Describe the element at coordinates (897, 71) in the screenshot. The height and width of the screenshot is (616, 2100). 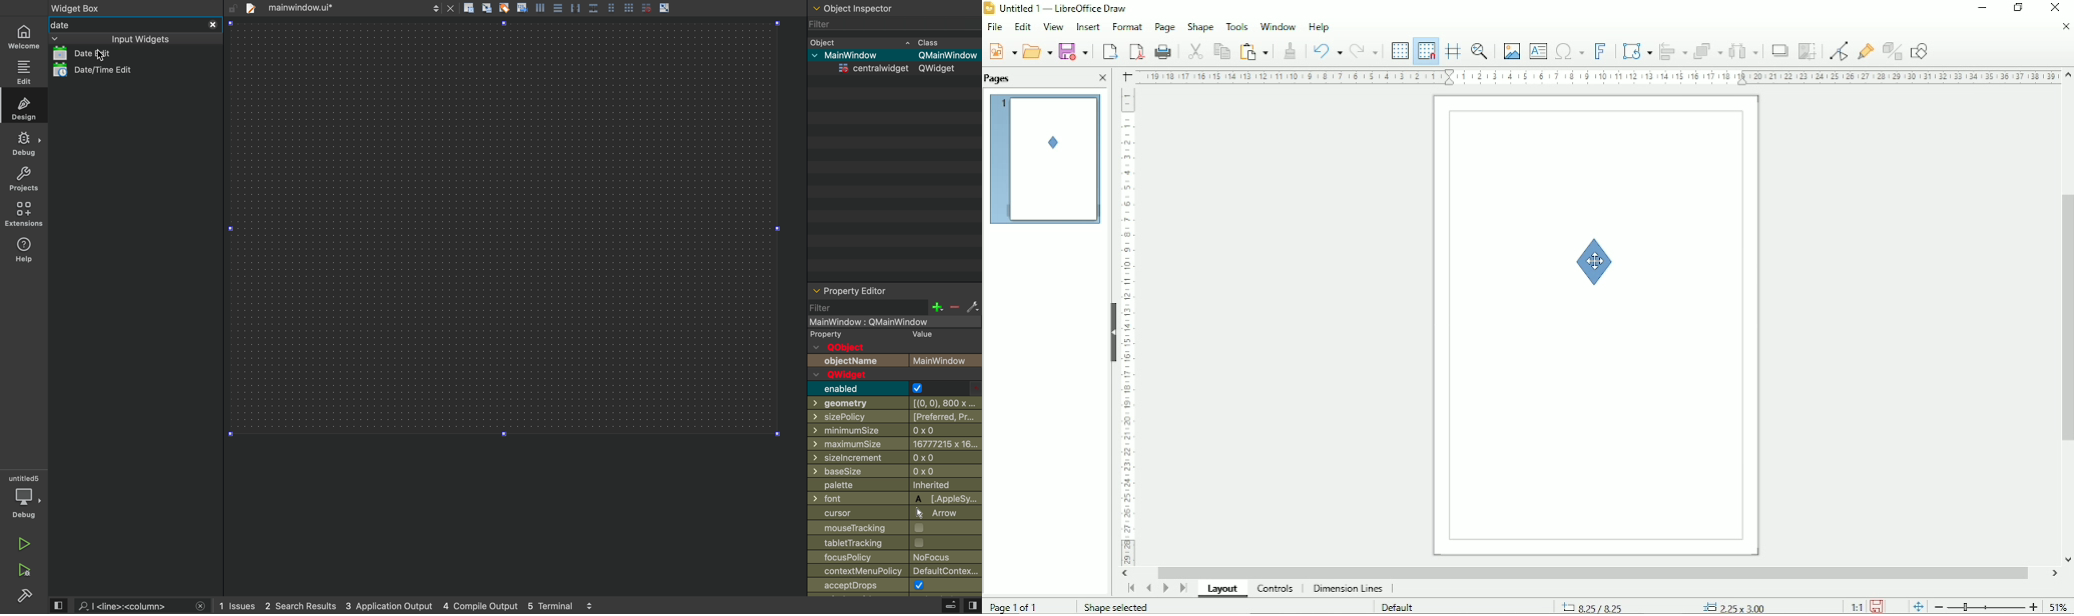
I see `centrawidget` at that location.